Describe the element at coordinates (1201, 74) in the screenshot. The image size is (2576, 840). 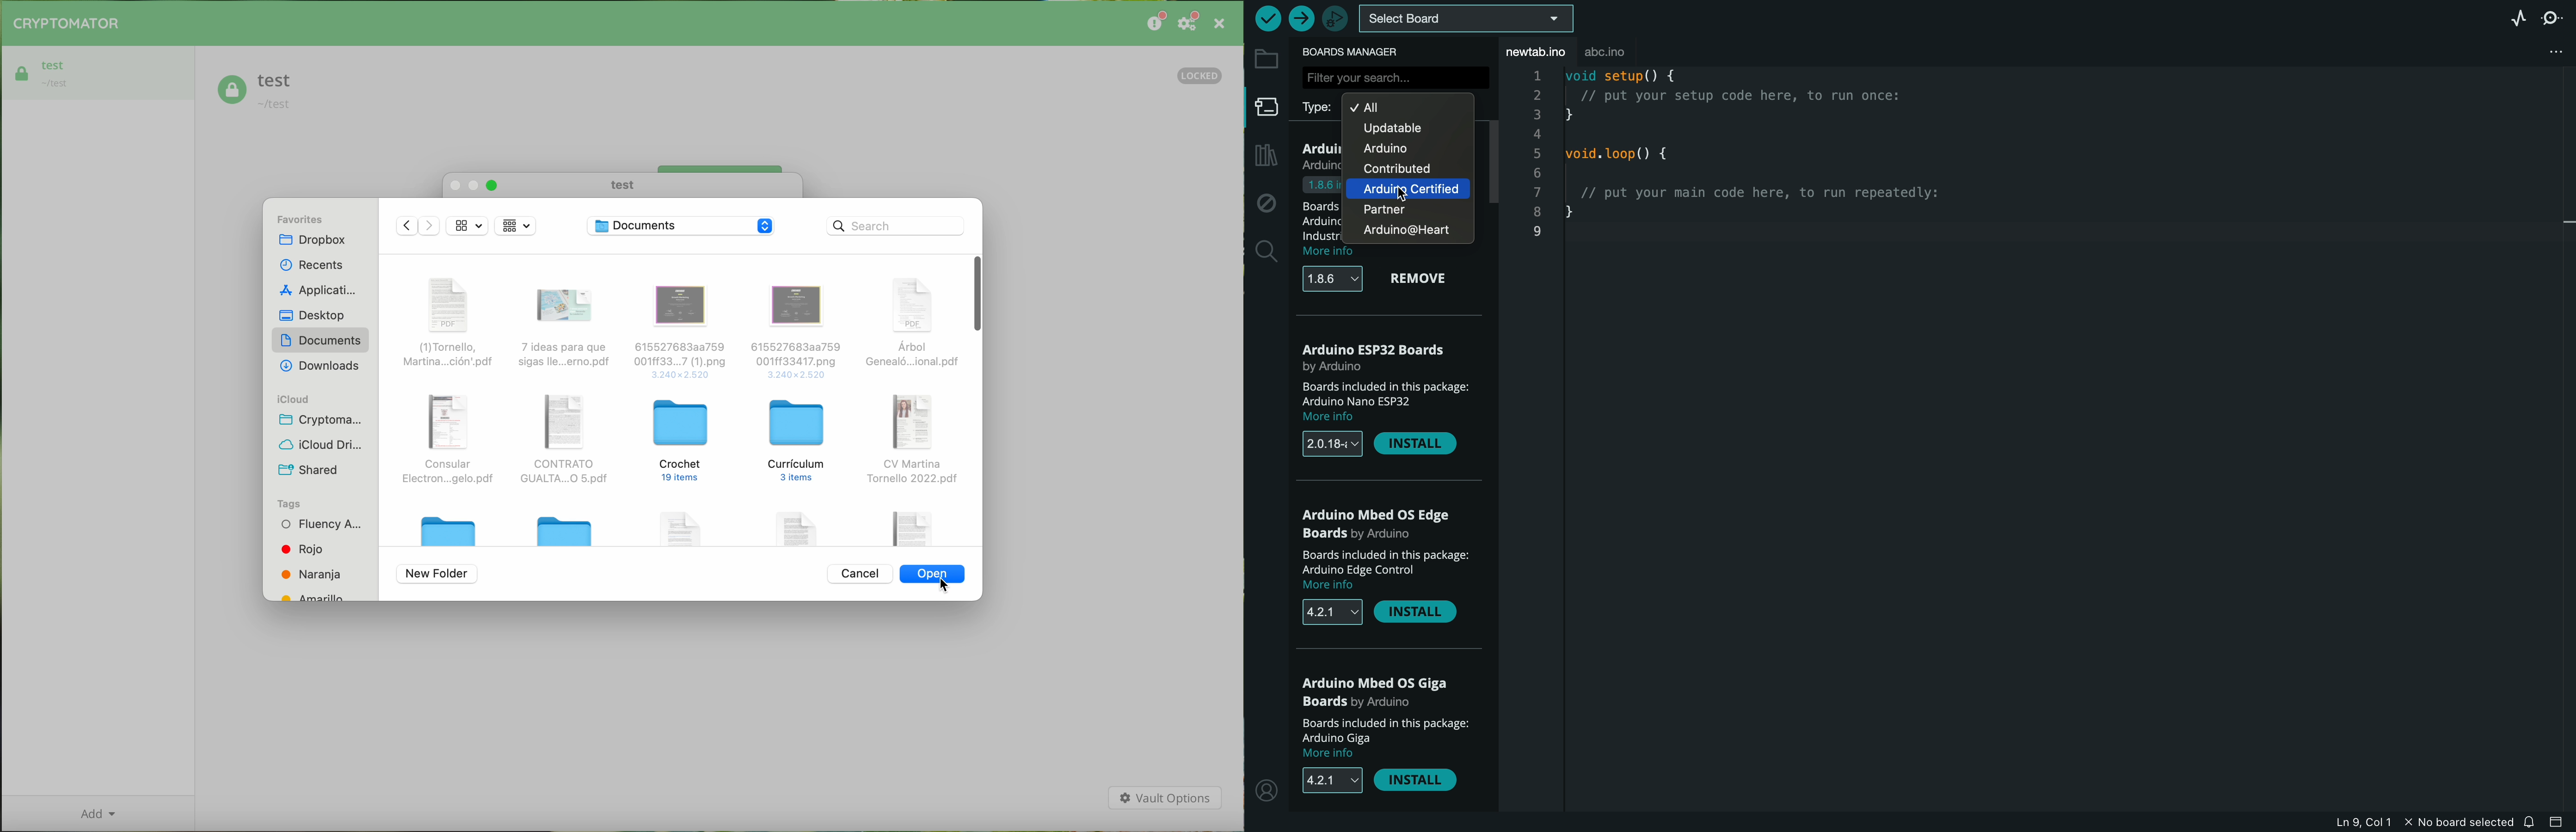
I see `locked` at that location.